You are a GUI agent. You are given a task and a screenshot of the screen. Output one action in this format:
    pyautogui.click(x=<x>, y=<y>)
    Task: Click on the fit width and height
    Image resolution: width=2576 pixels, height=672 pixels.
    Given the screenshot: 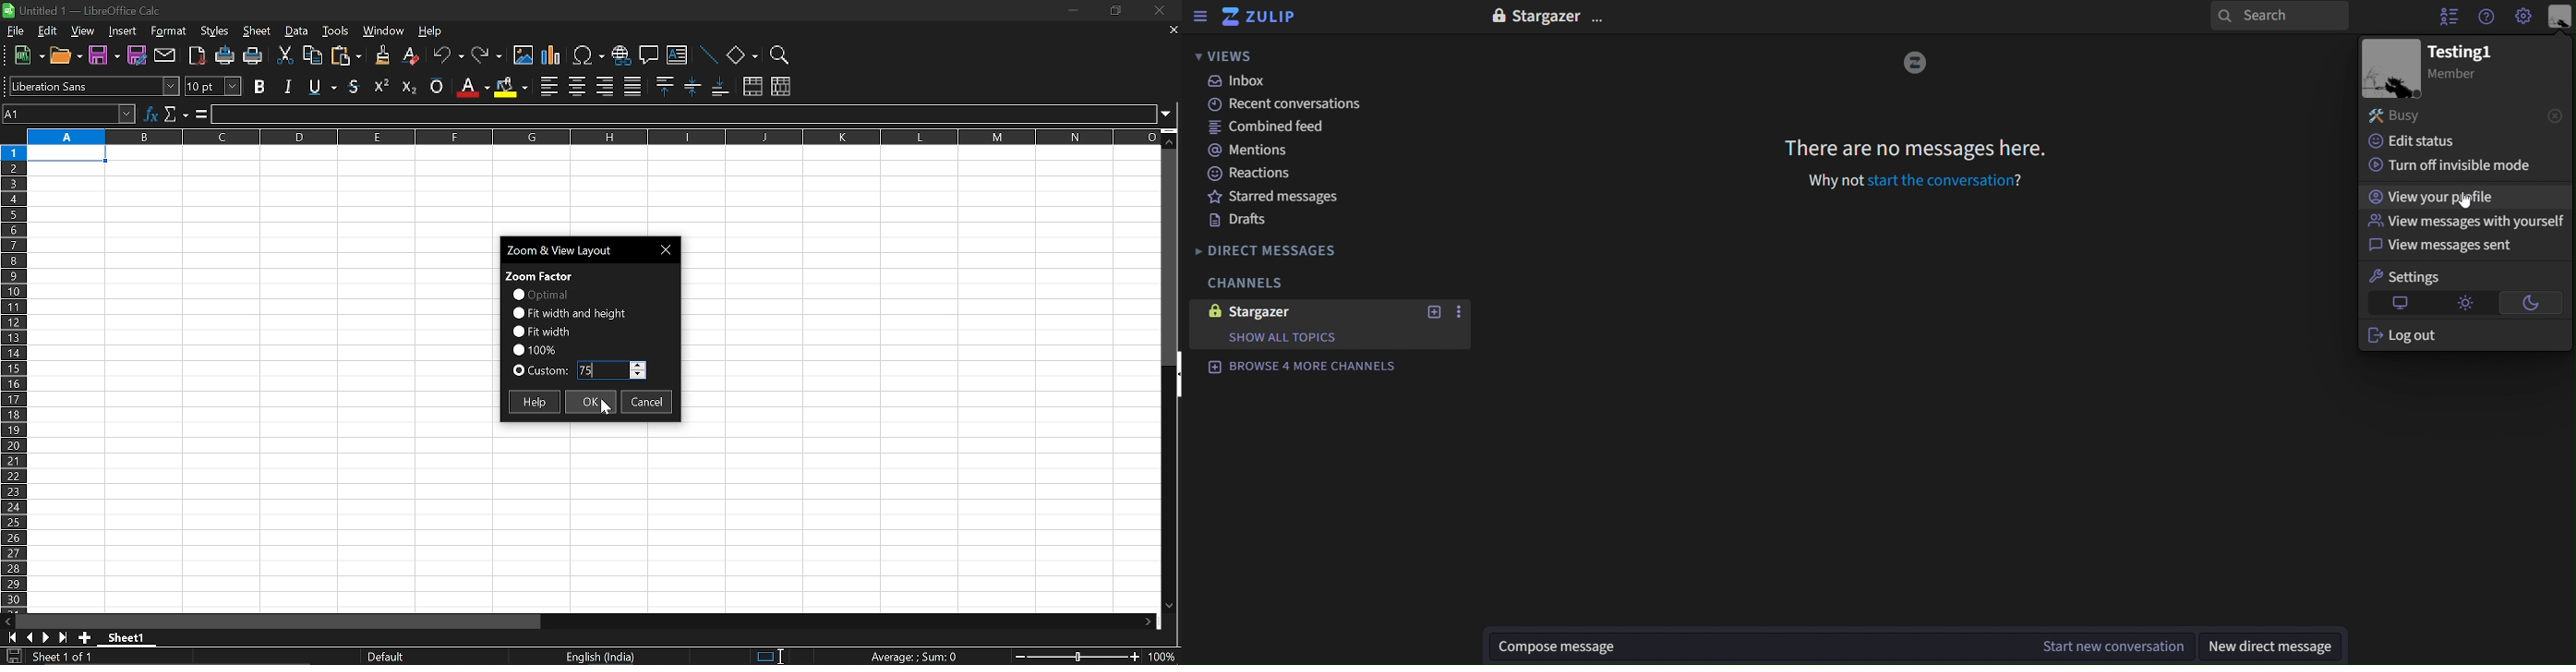 What is the action you would take?
    pyautogui.click(x=572, y=312)
    